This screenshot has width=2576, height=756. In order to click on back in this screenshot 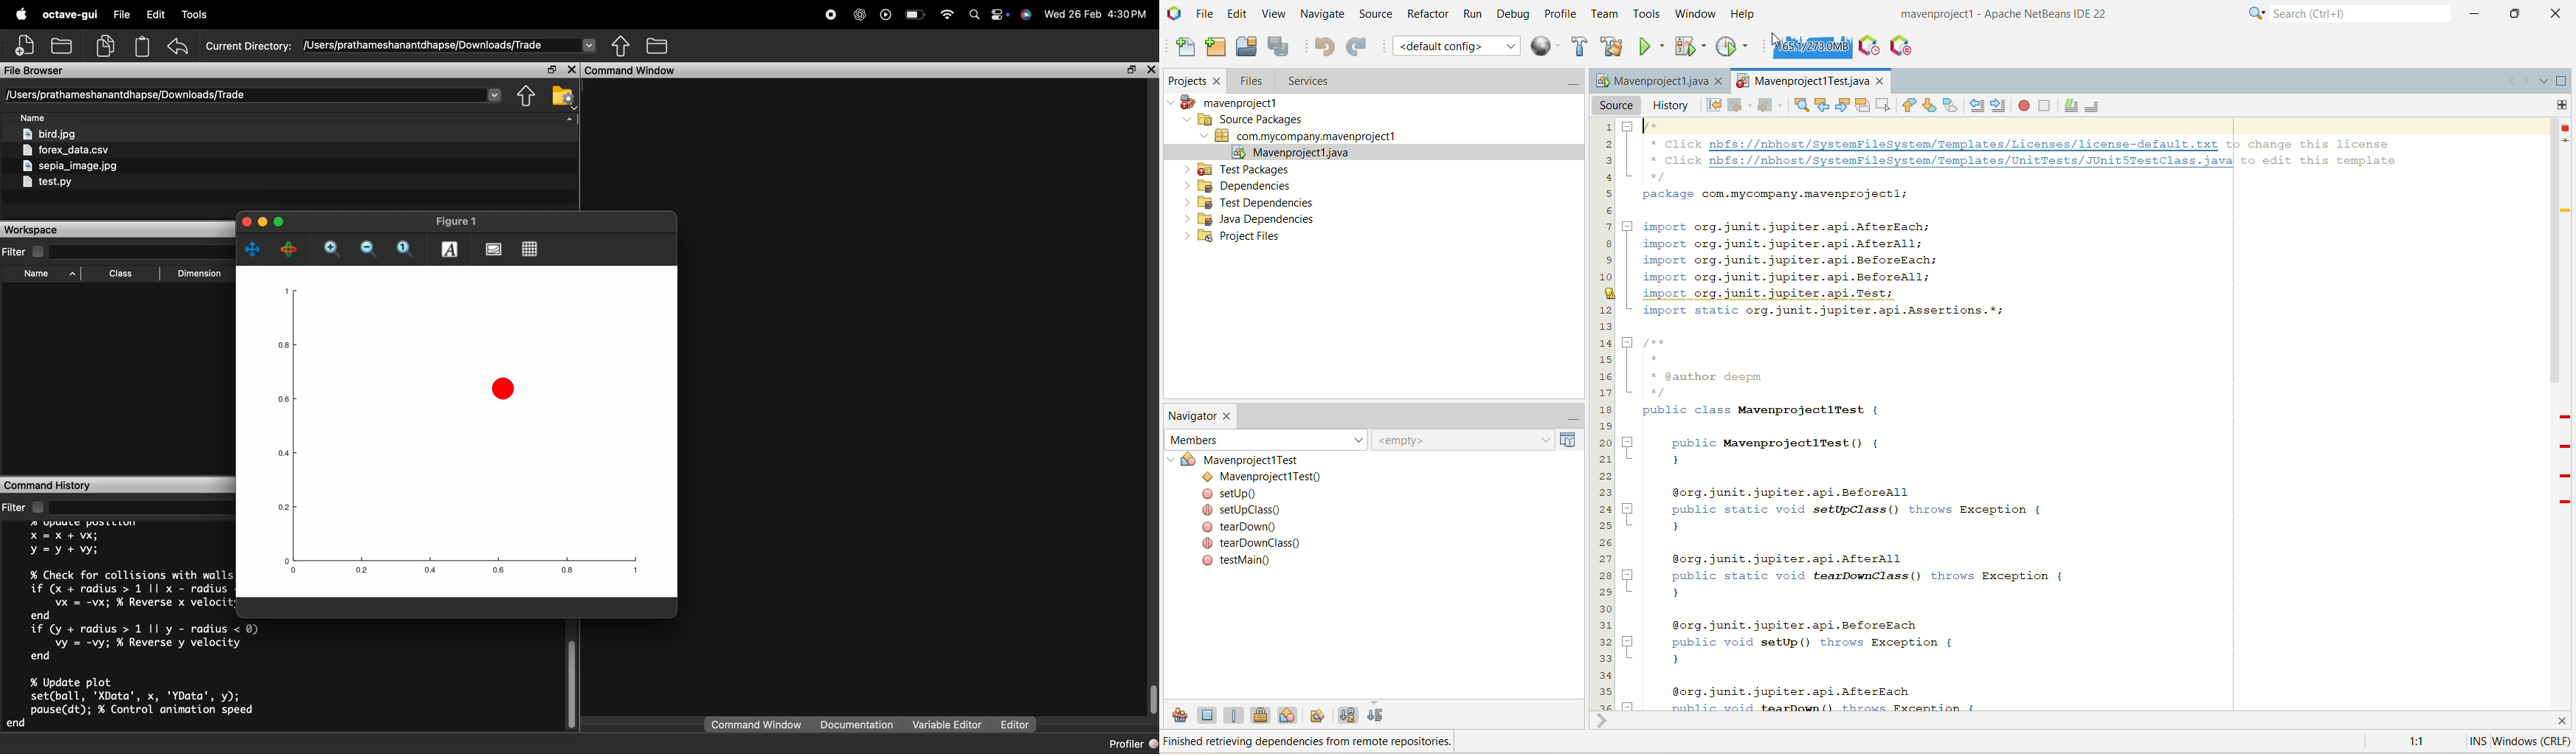, I will do `click(1738, 106)`.